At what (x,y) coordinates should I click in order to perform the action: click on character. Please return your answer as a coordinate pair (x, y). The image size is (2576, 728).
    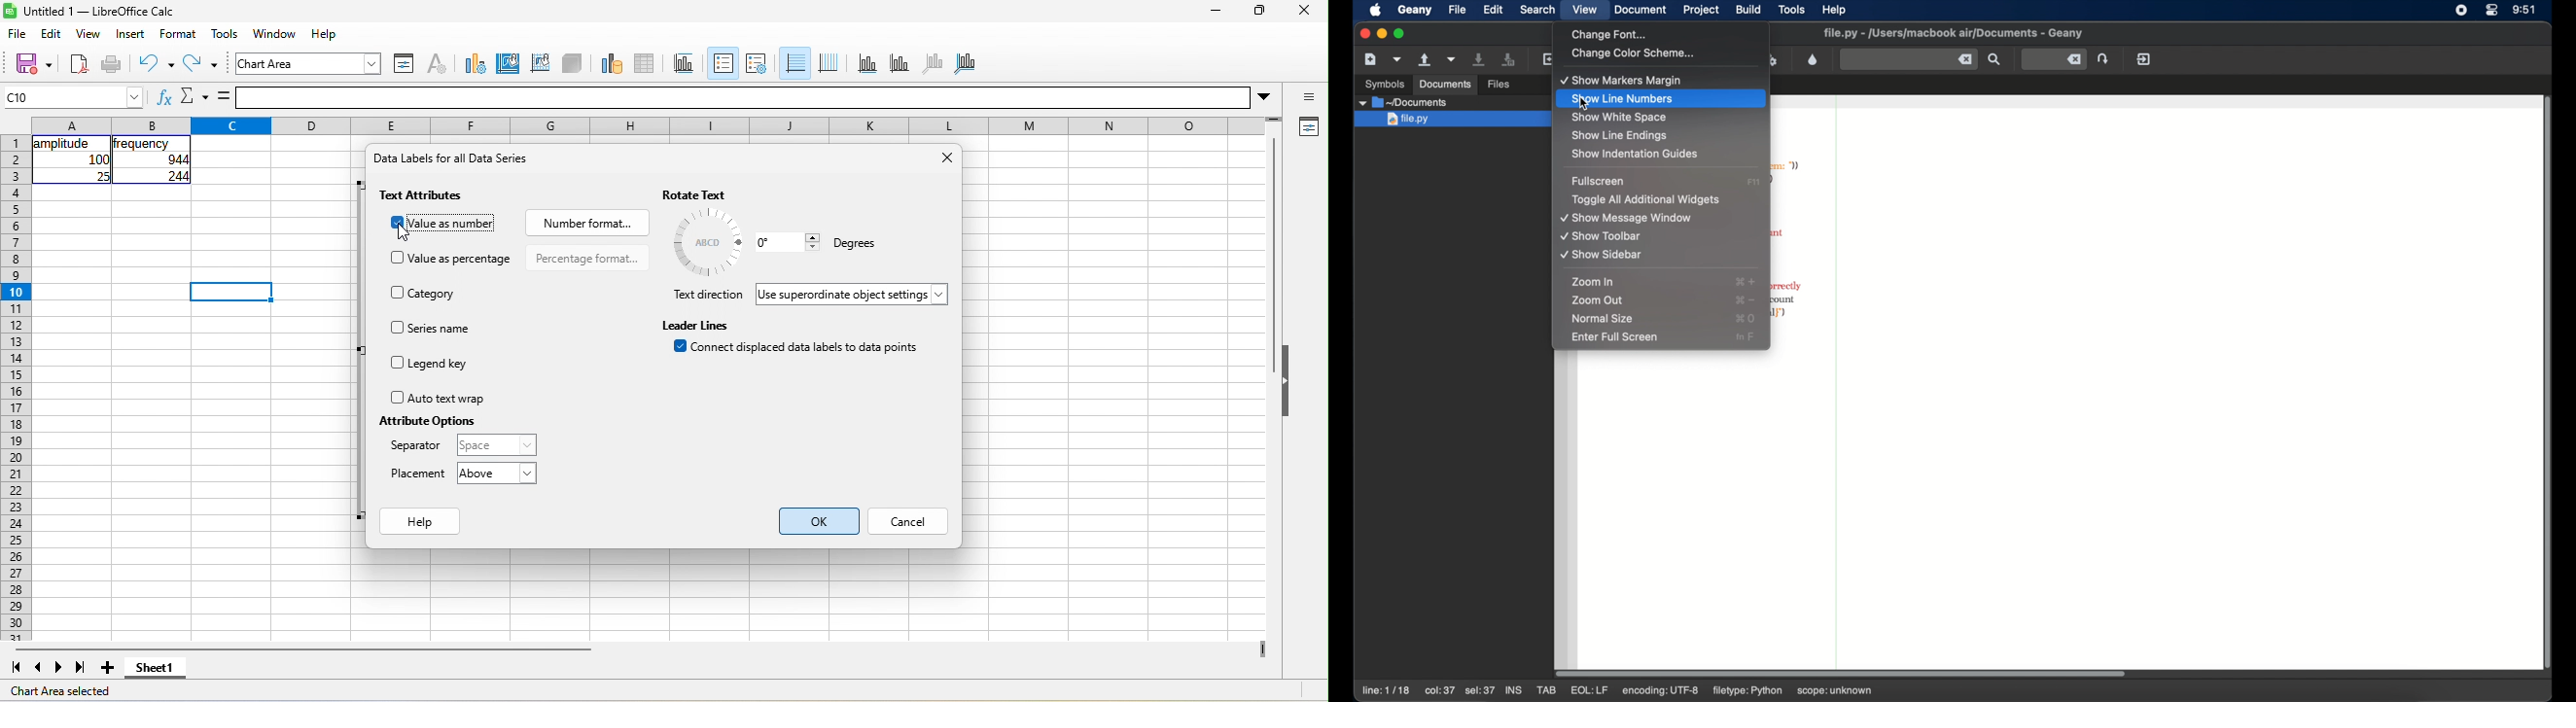
    Looking at the image, I should click on (436, 63).